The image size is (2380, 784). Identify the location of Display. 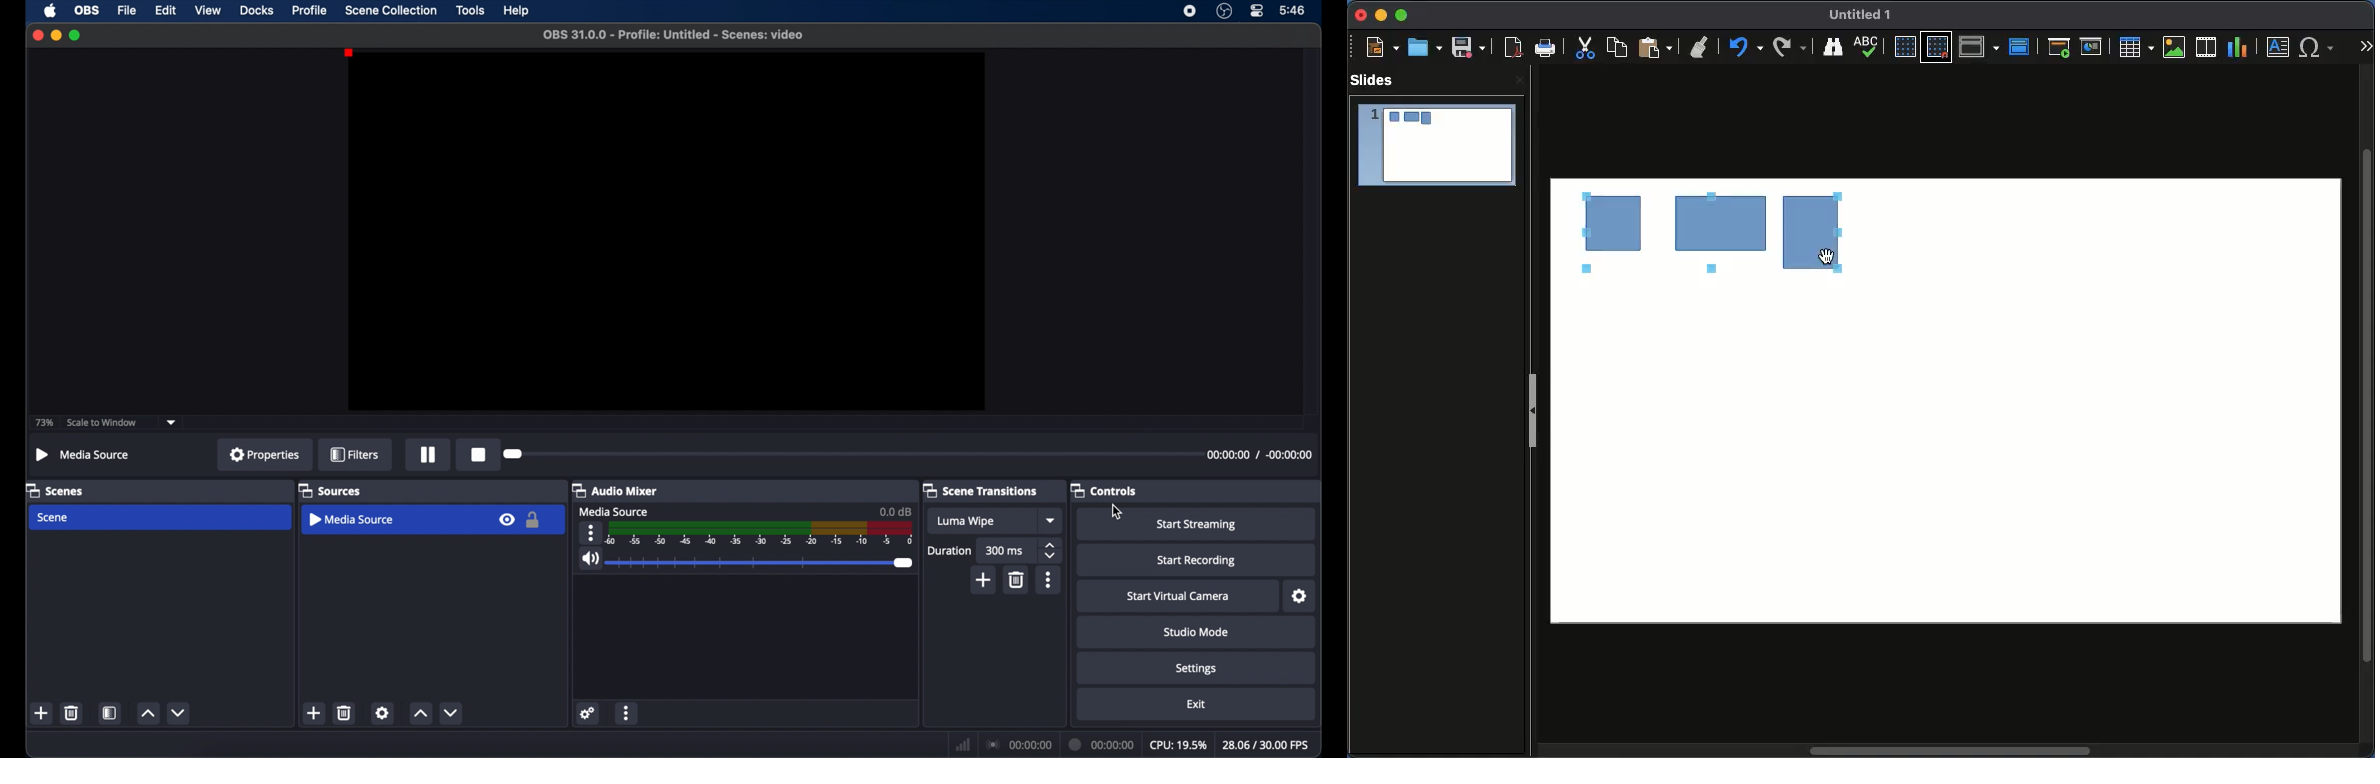
(1871, 48).